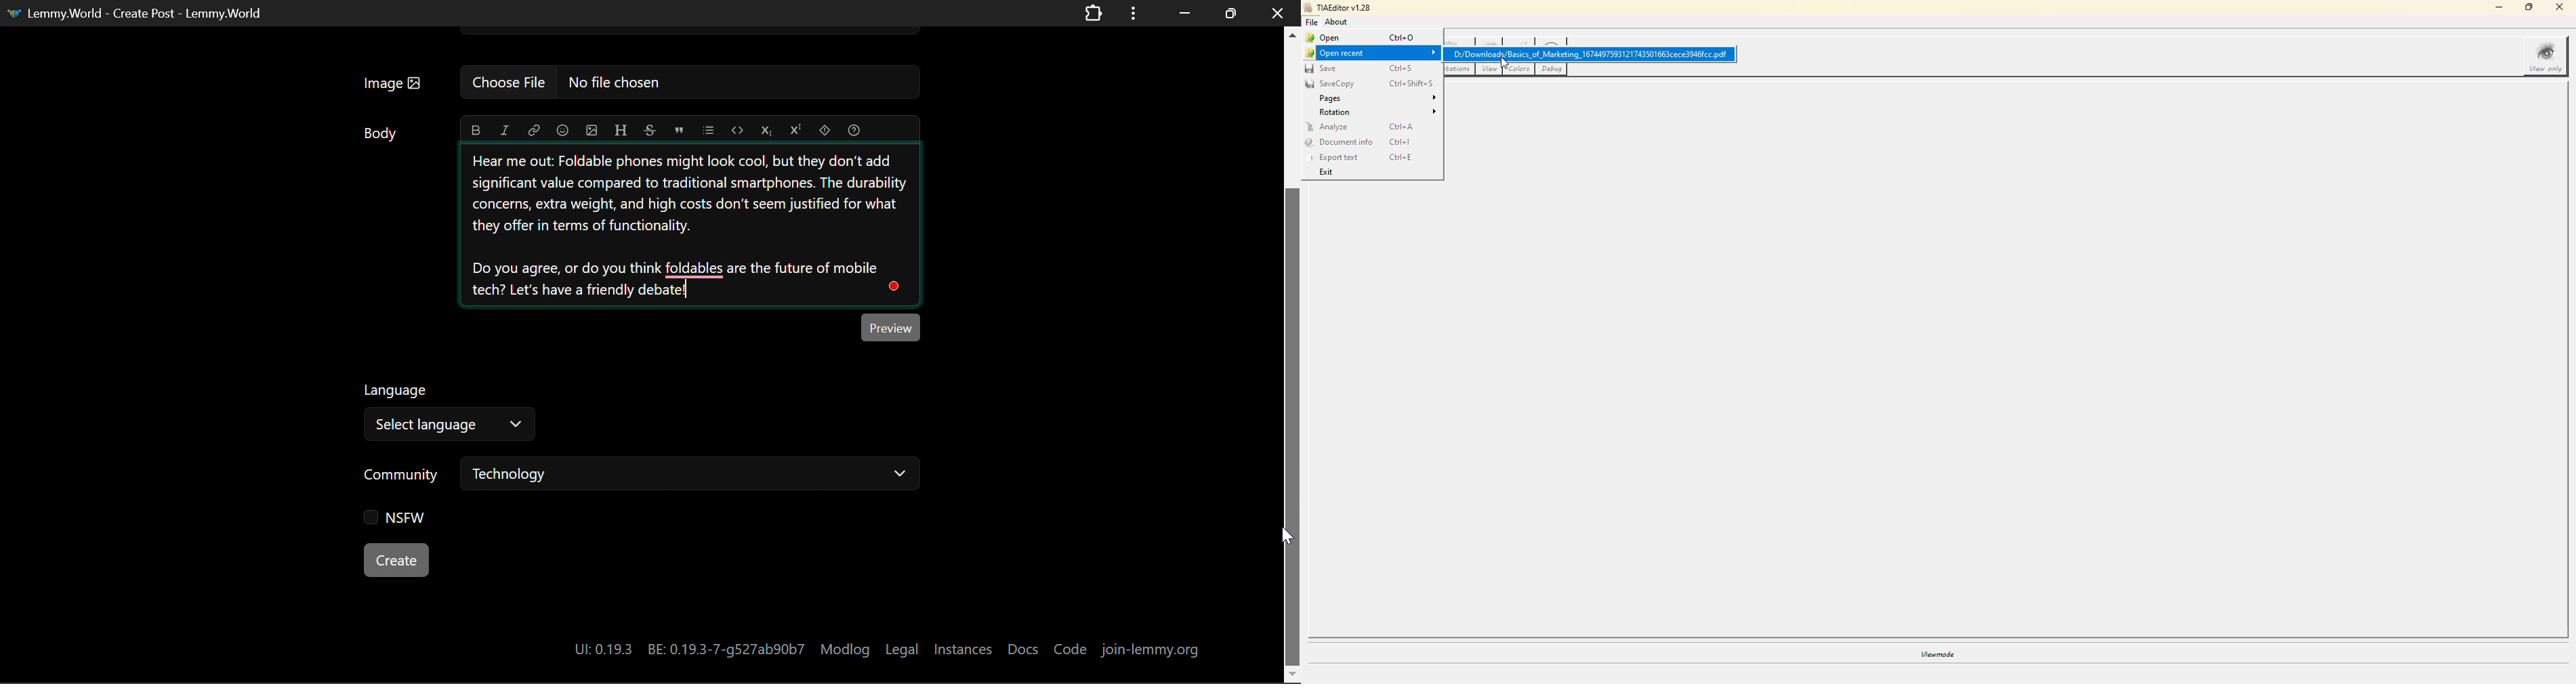 The height and width of the screenshot is (700, 2576). Describe the element at coordinates (475, 129) in the screenshot. I see `bold` at that location.